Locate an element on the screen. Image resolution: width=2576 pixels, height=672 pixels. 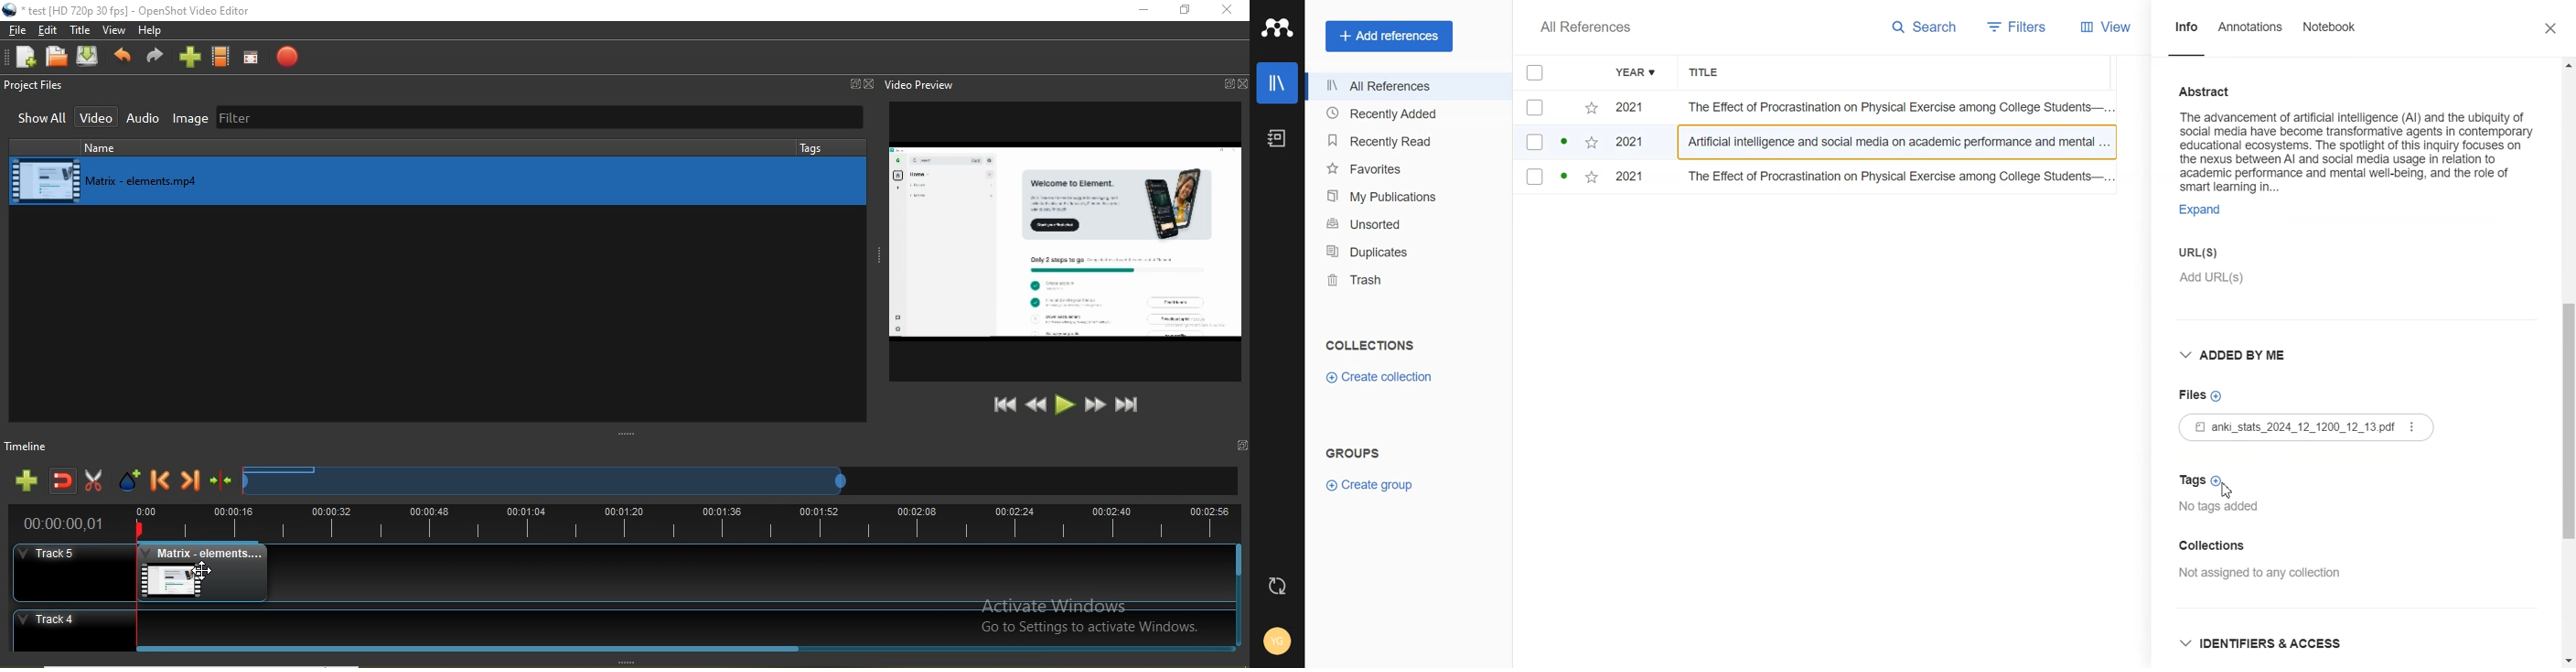
Notebook is located at coordinates (1277, 139).